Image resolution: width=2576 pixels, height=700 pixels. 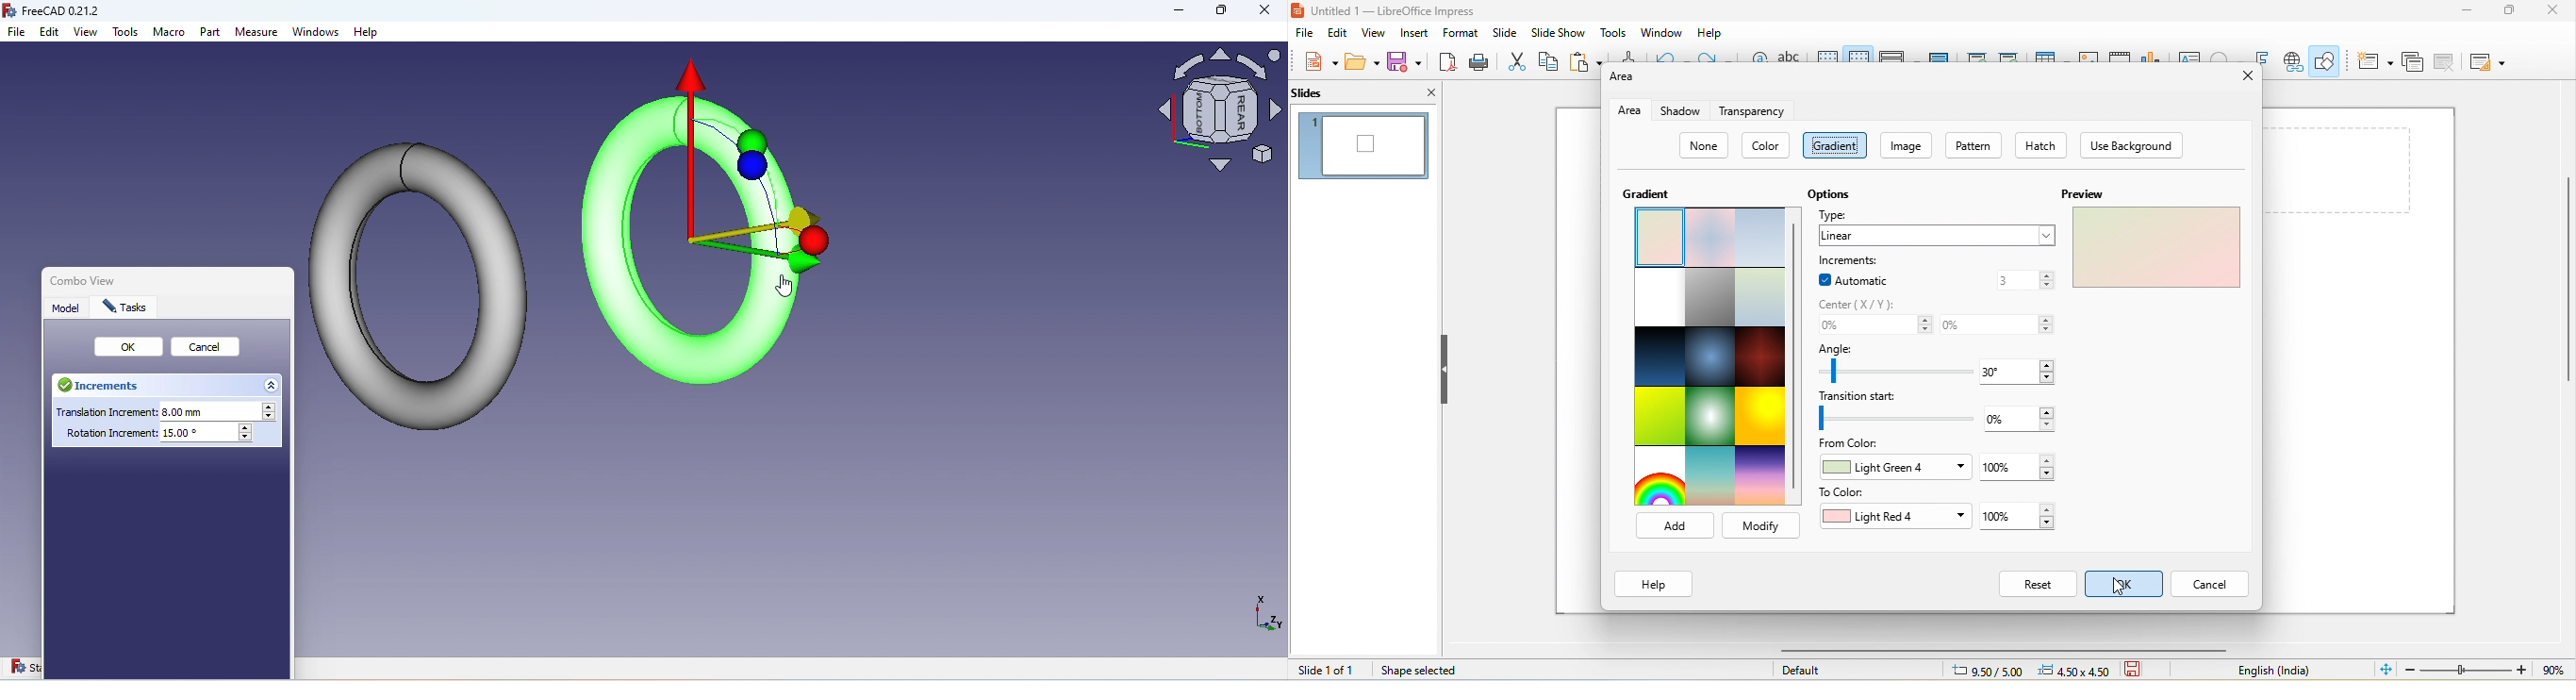 I want to click on transparency, so click(x=1750, y=113).